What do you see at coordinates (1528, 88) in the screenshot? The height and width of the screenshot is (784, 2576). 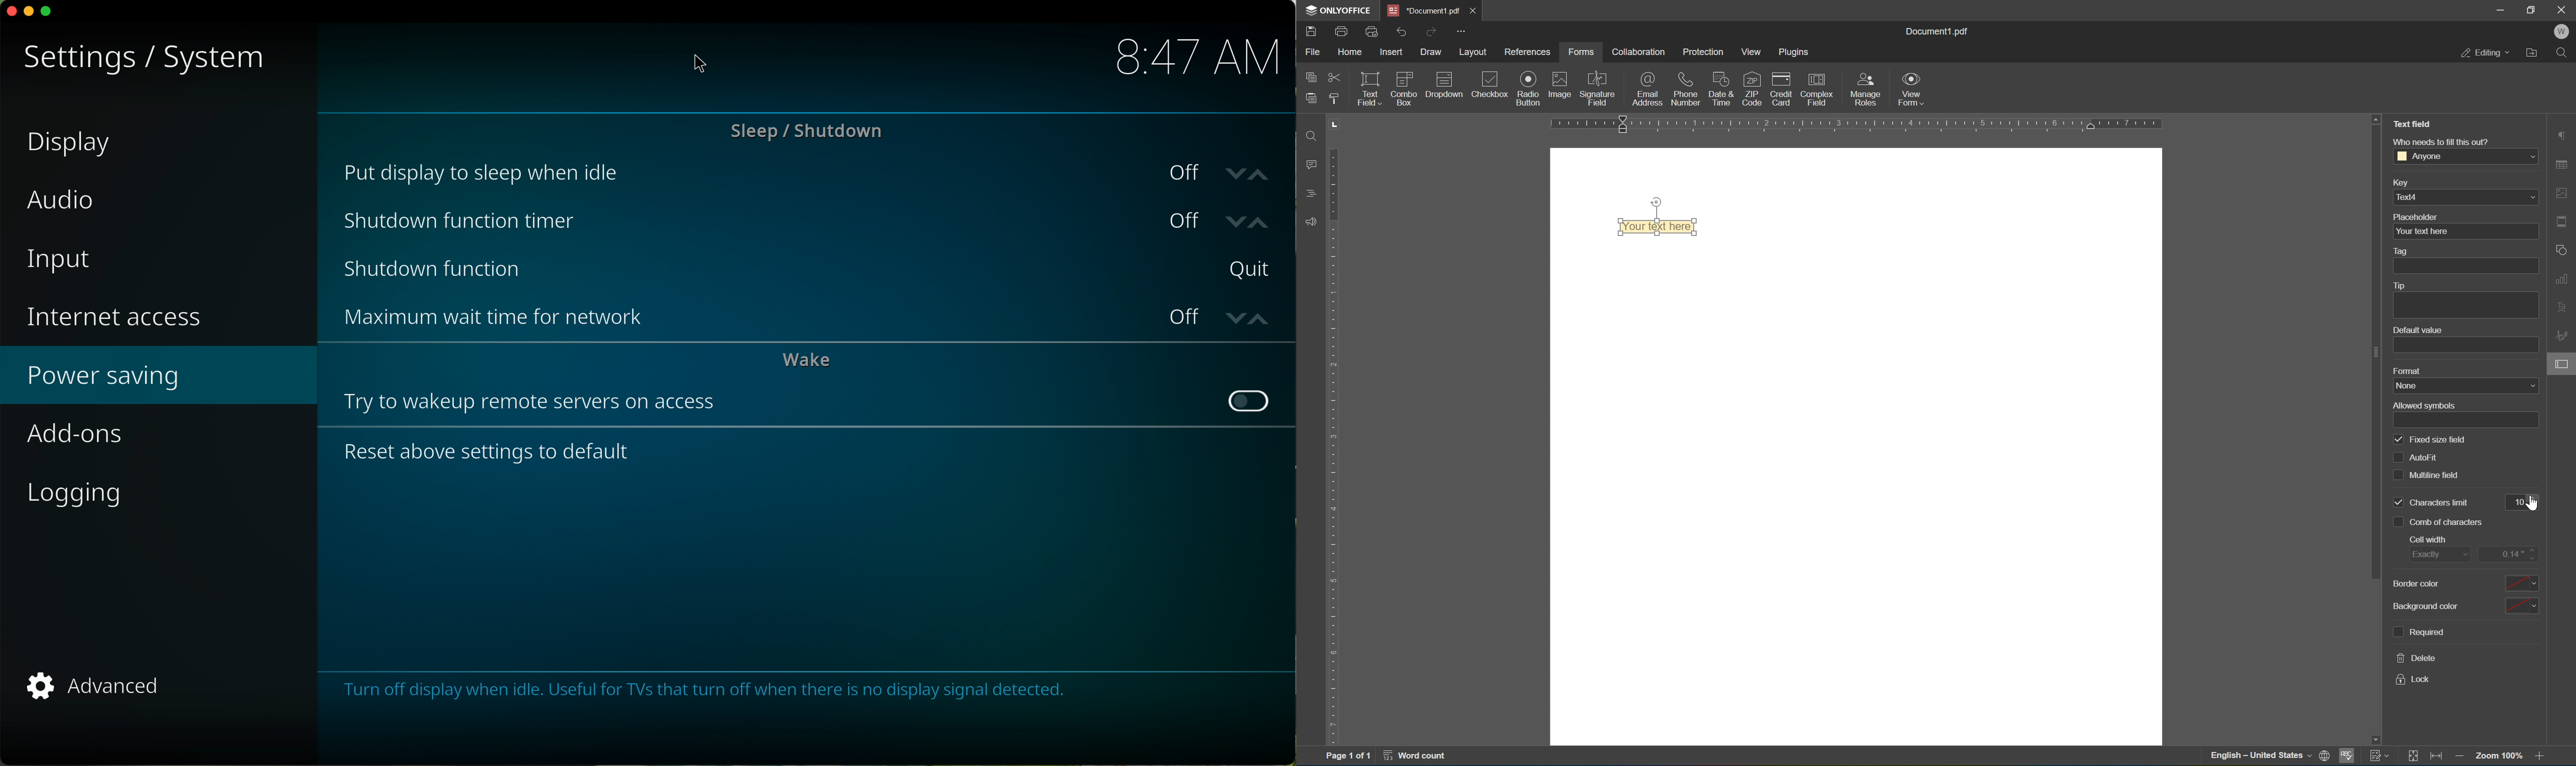 I see `` at bounding box center [1528, 88].